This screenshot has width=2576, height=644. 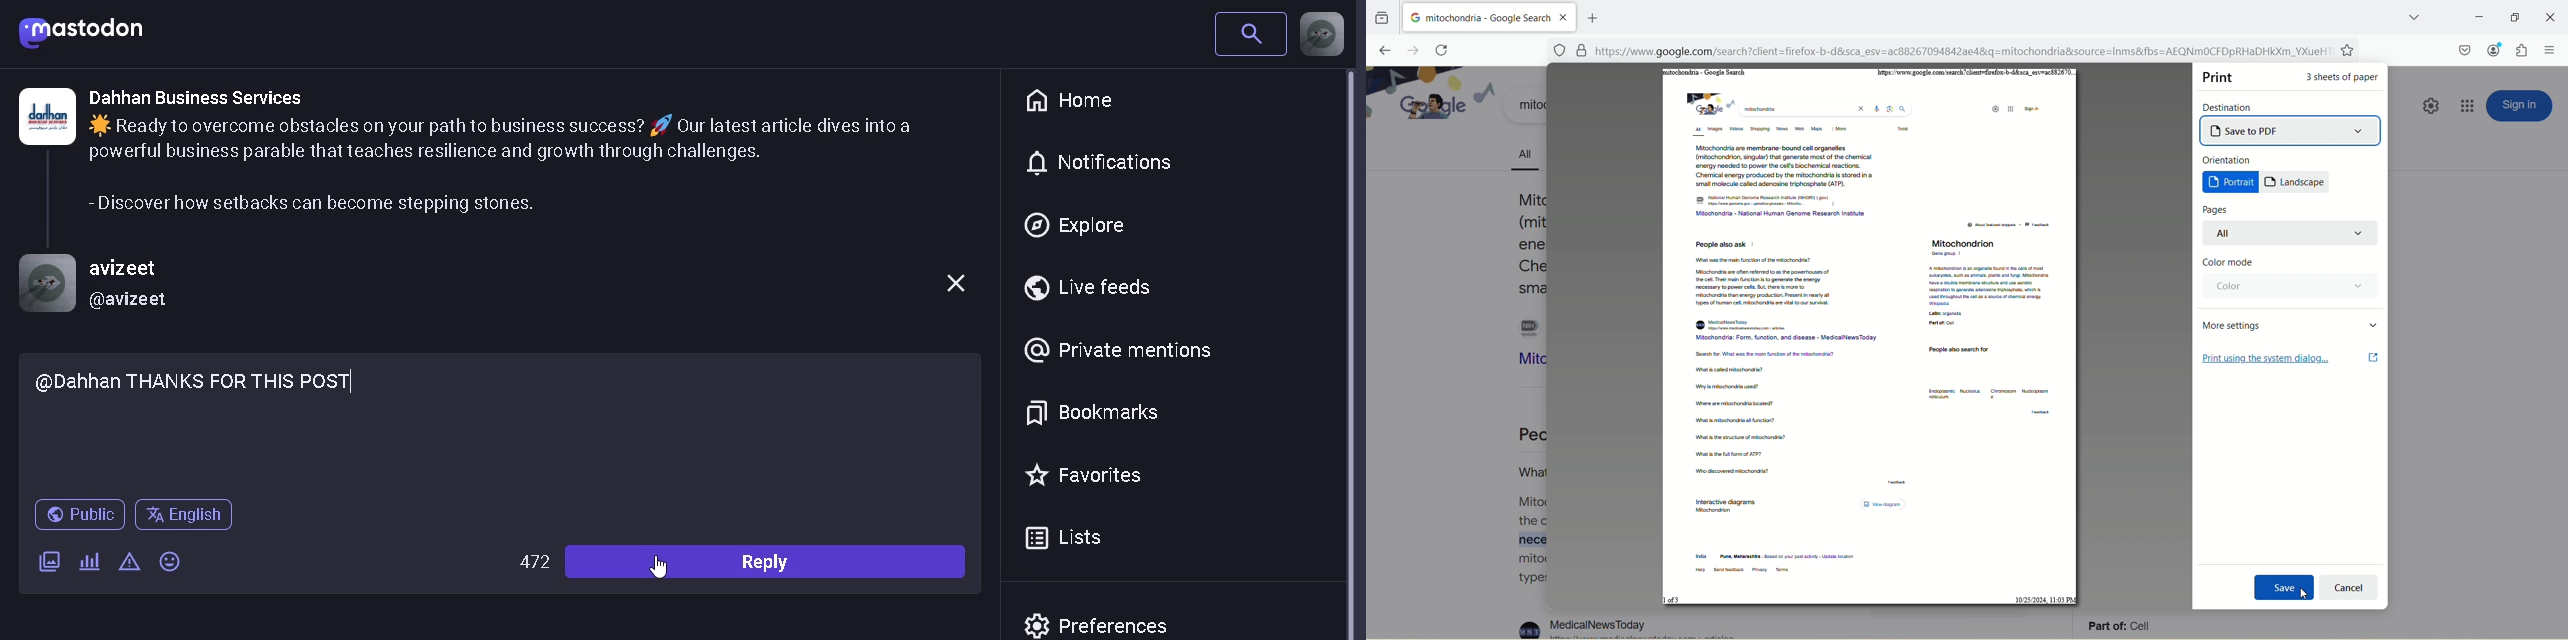 What do you see at coordinates (1104, 622) in the screenshot?
I see `prefrences` at bounding box center [1104, 622].